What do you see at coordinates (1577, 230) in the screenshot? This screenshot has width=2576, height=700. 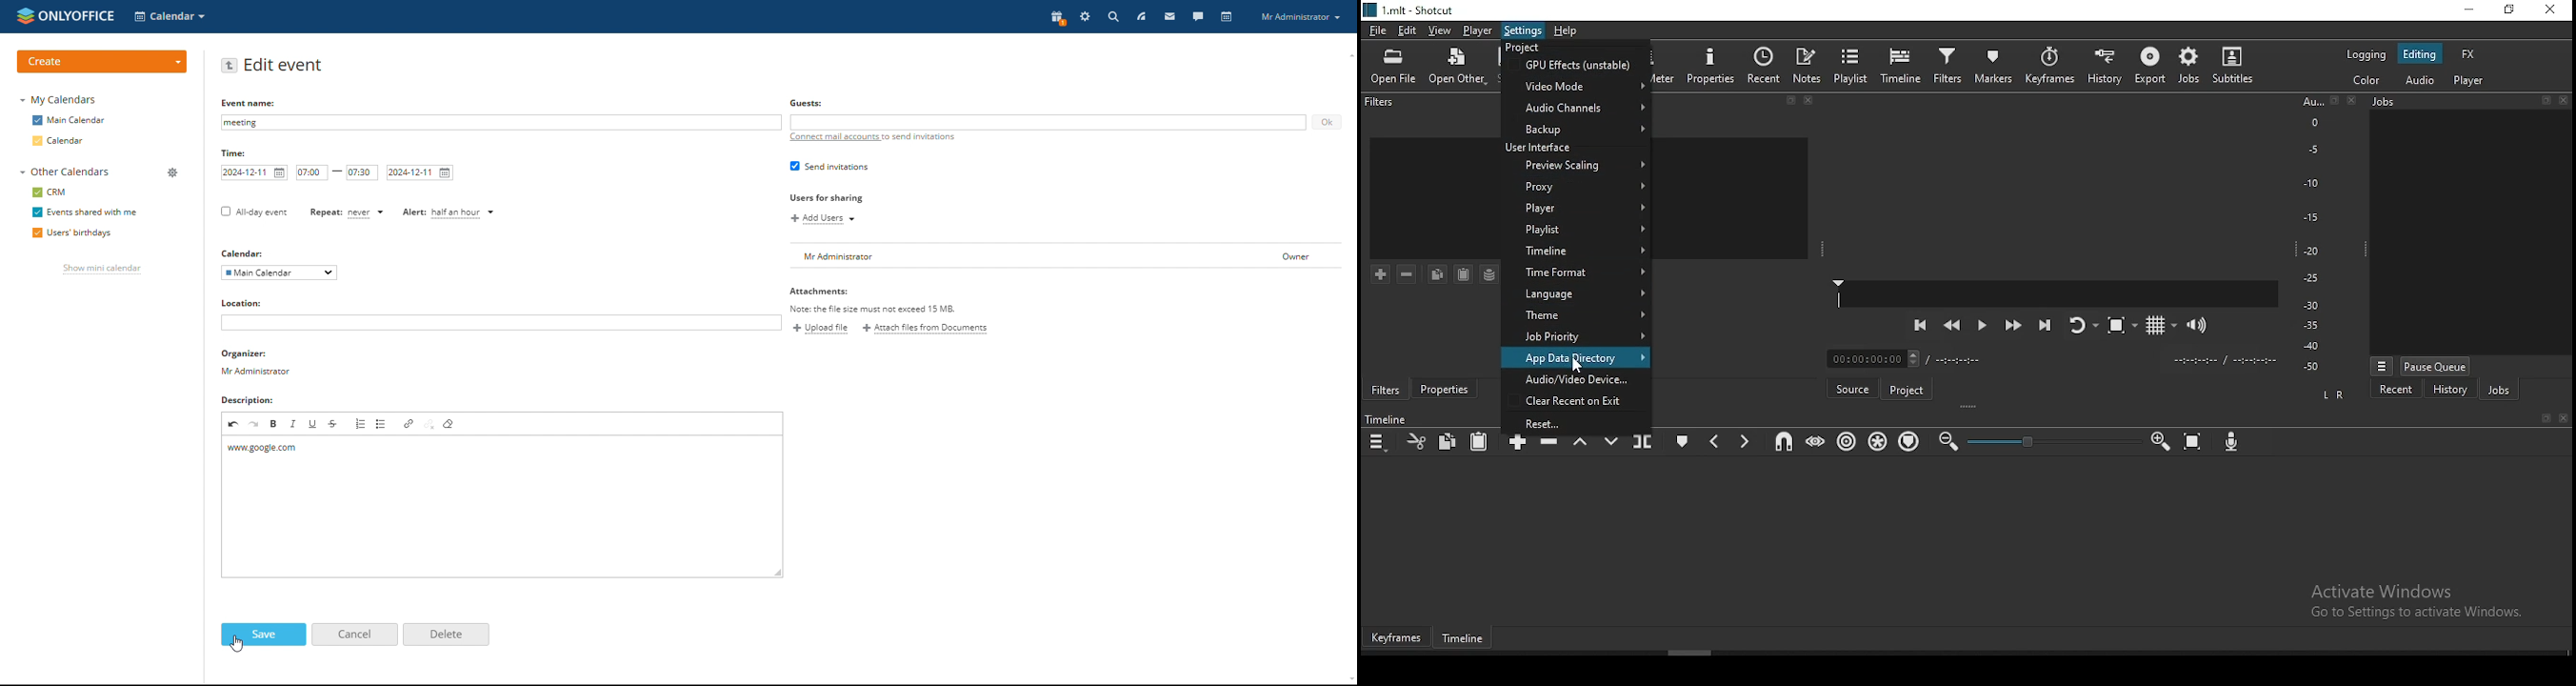 I see `playlist` at bounding box center [1577, 230].